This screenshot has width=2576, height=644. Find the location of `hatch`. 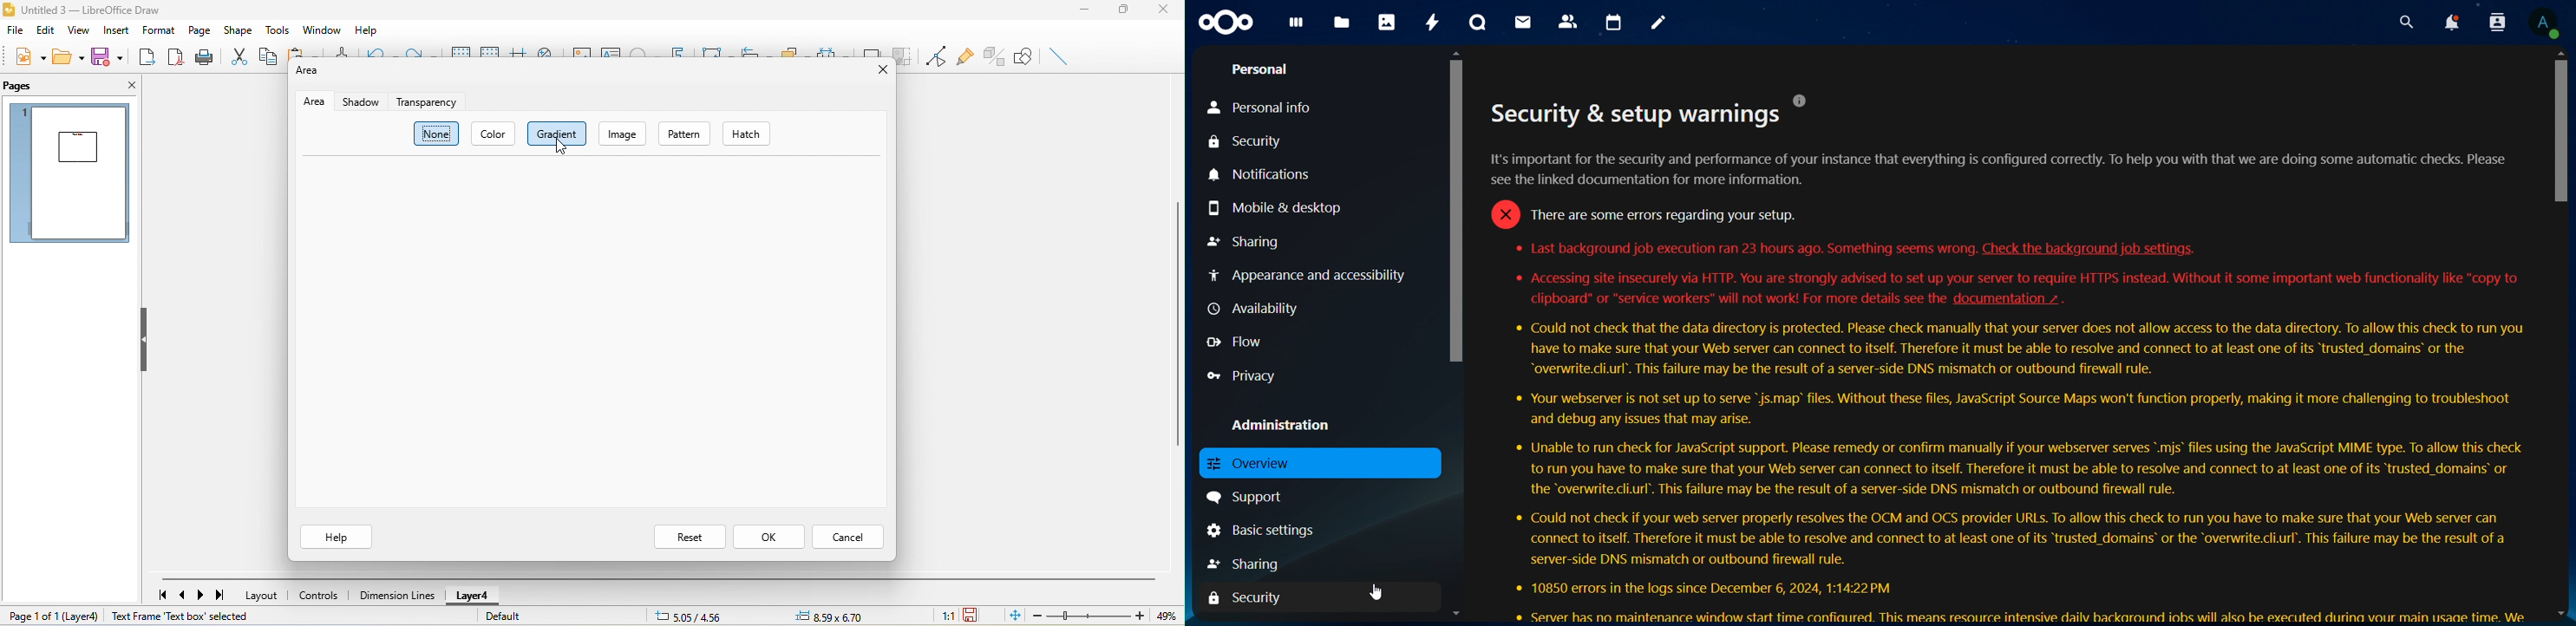

hatch is located at coordinates (749, 132).